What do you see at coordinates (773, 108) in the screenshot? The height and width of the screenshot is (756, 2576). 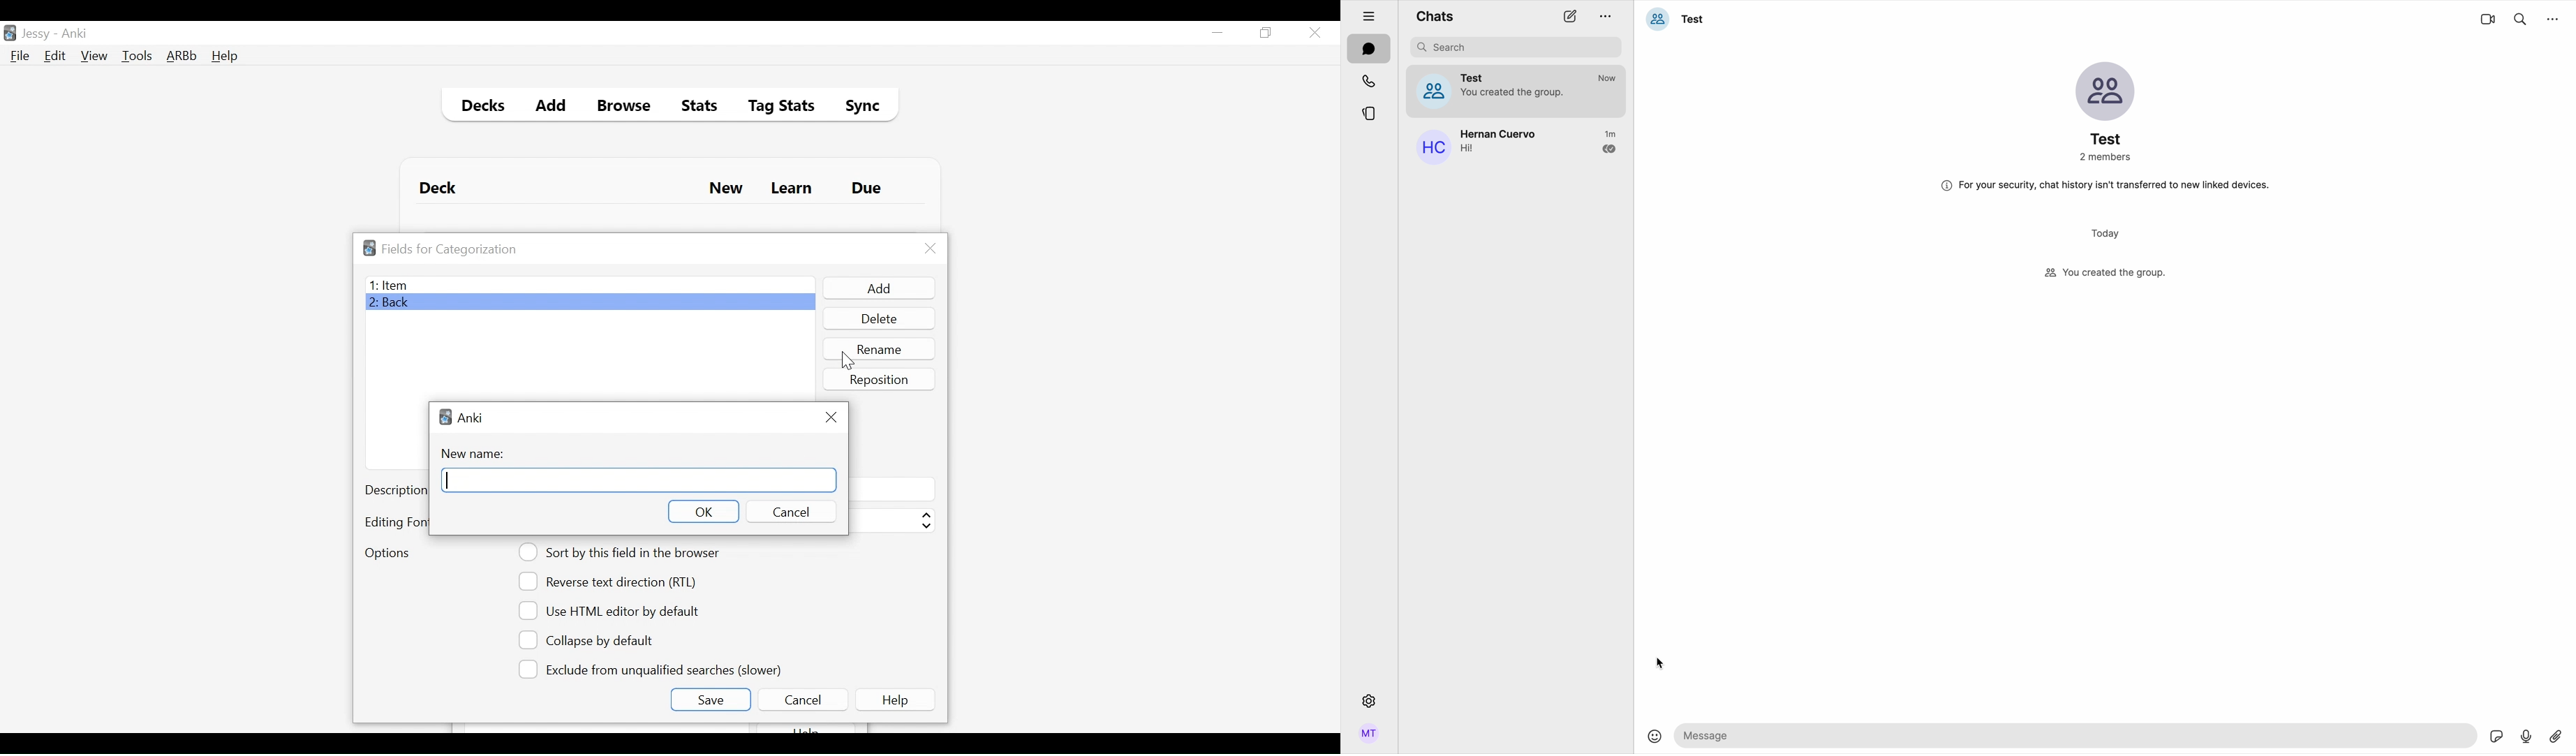 I see `Tag Stats` at bounding box center [773, 108].